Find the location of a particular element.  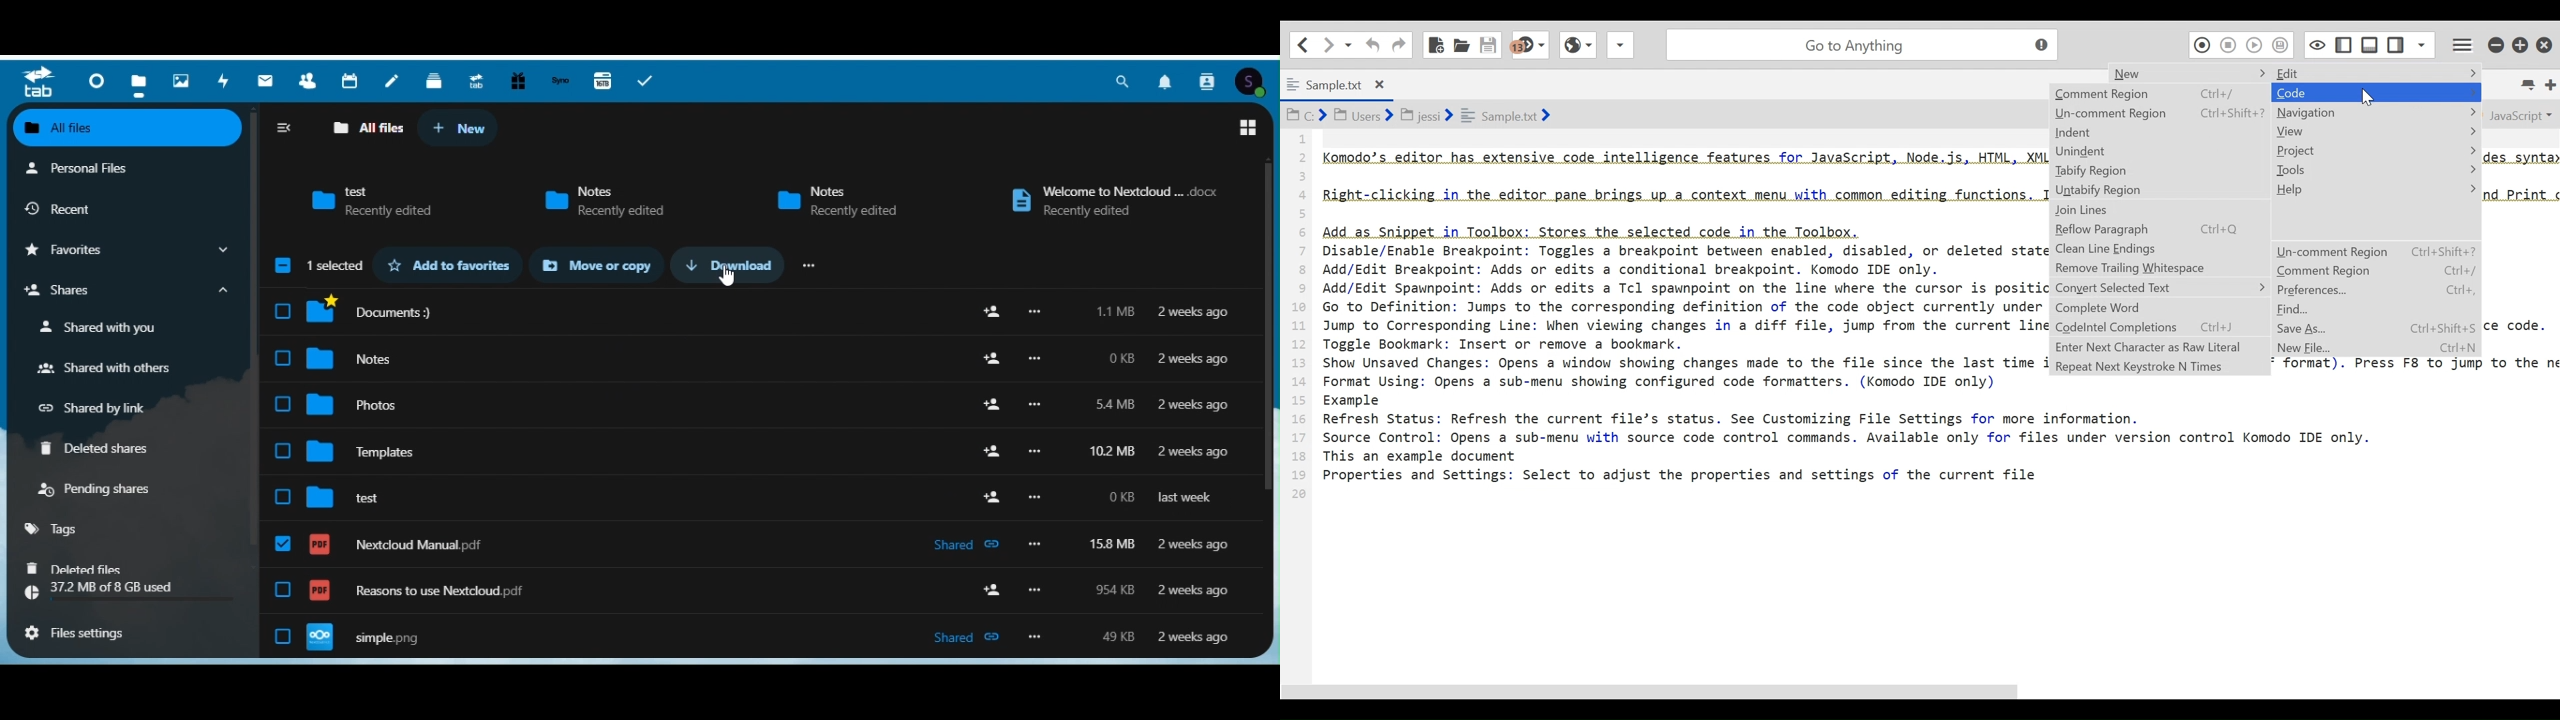

Recent is located at coordinates (67, 205).